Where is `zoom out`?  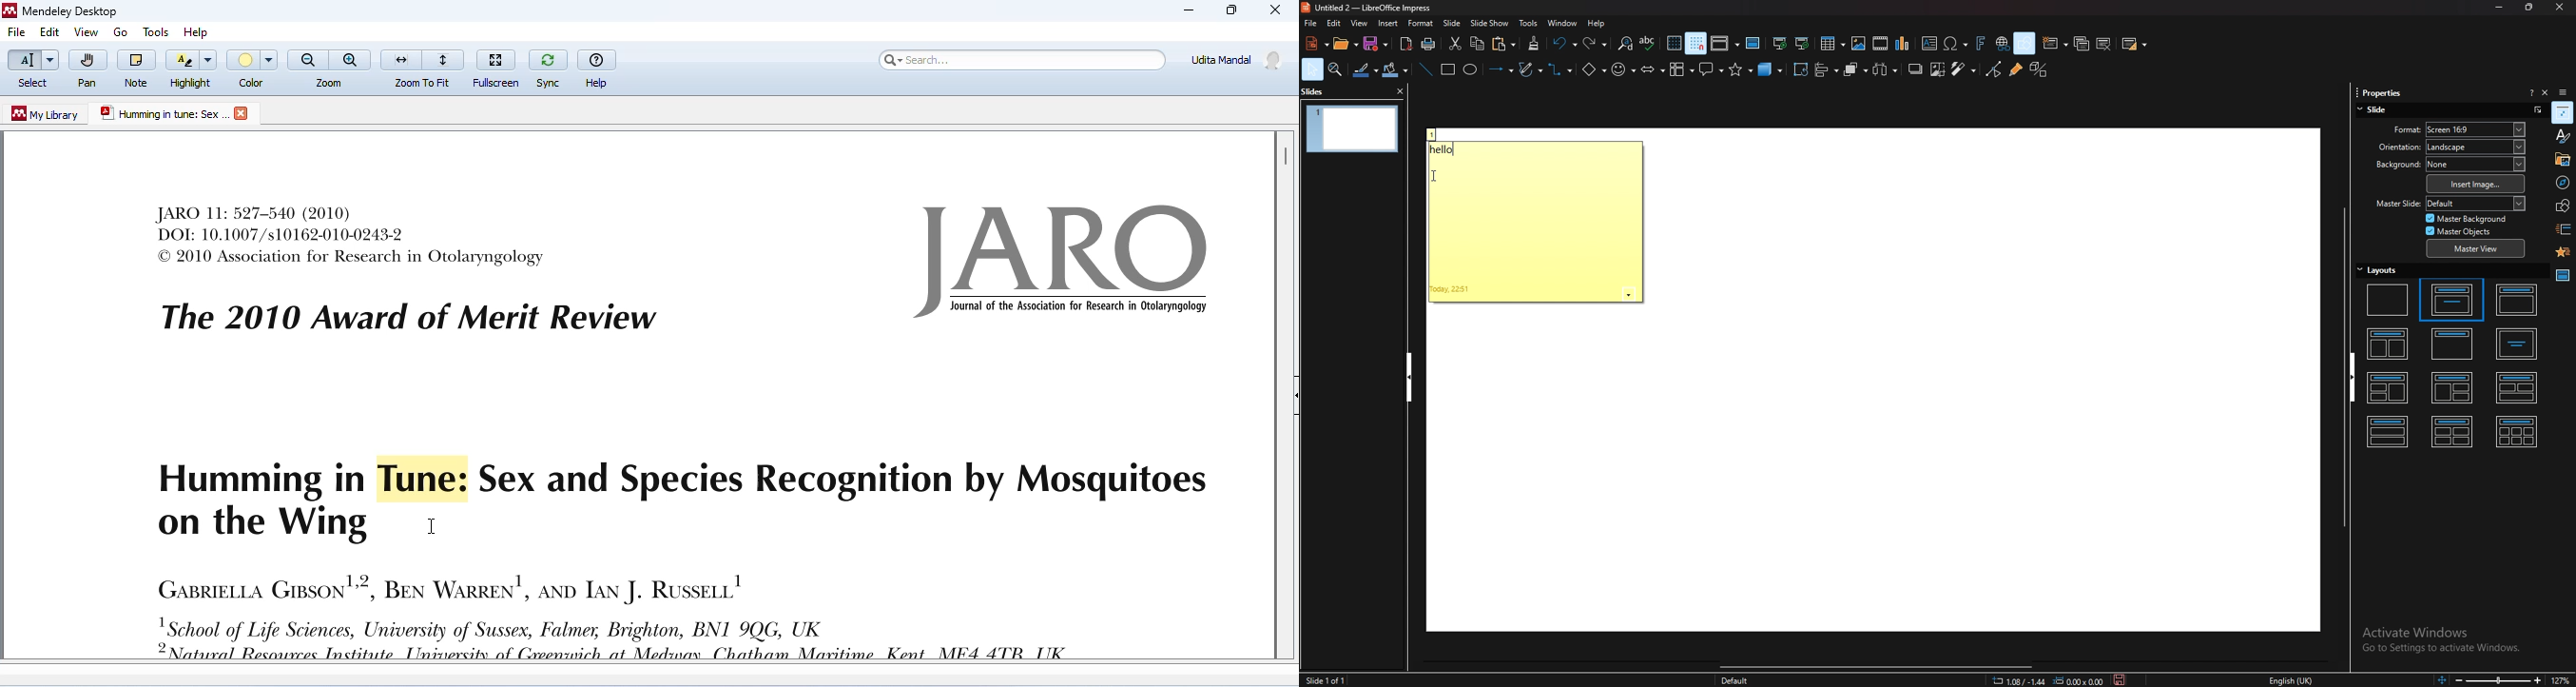
zoom out is located at coordinates (2456, 680).